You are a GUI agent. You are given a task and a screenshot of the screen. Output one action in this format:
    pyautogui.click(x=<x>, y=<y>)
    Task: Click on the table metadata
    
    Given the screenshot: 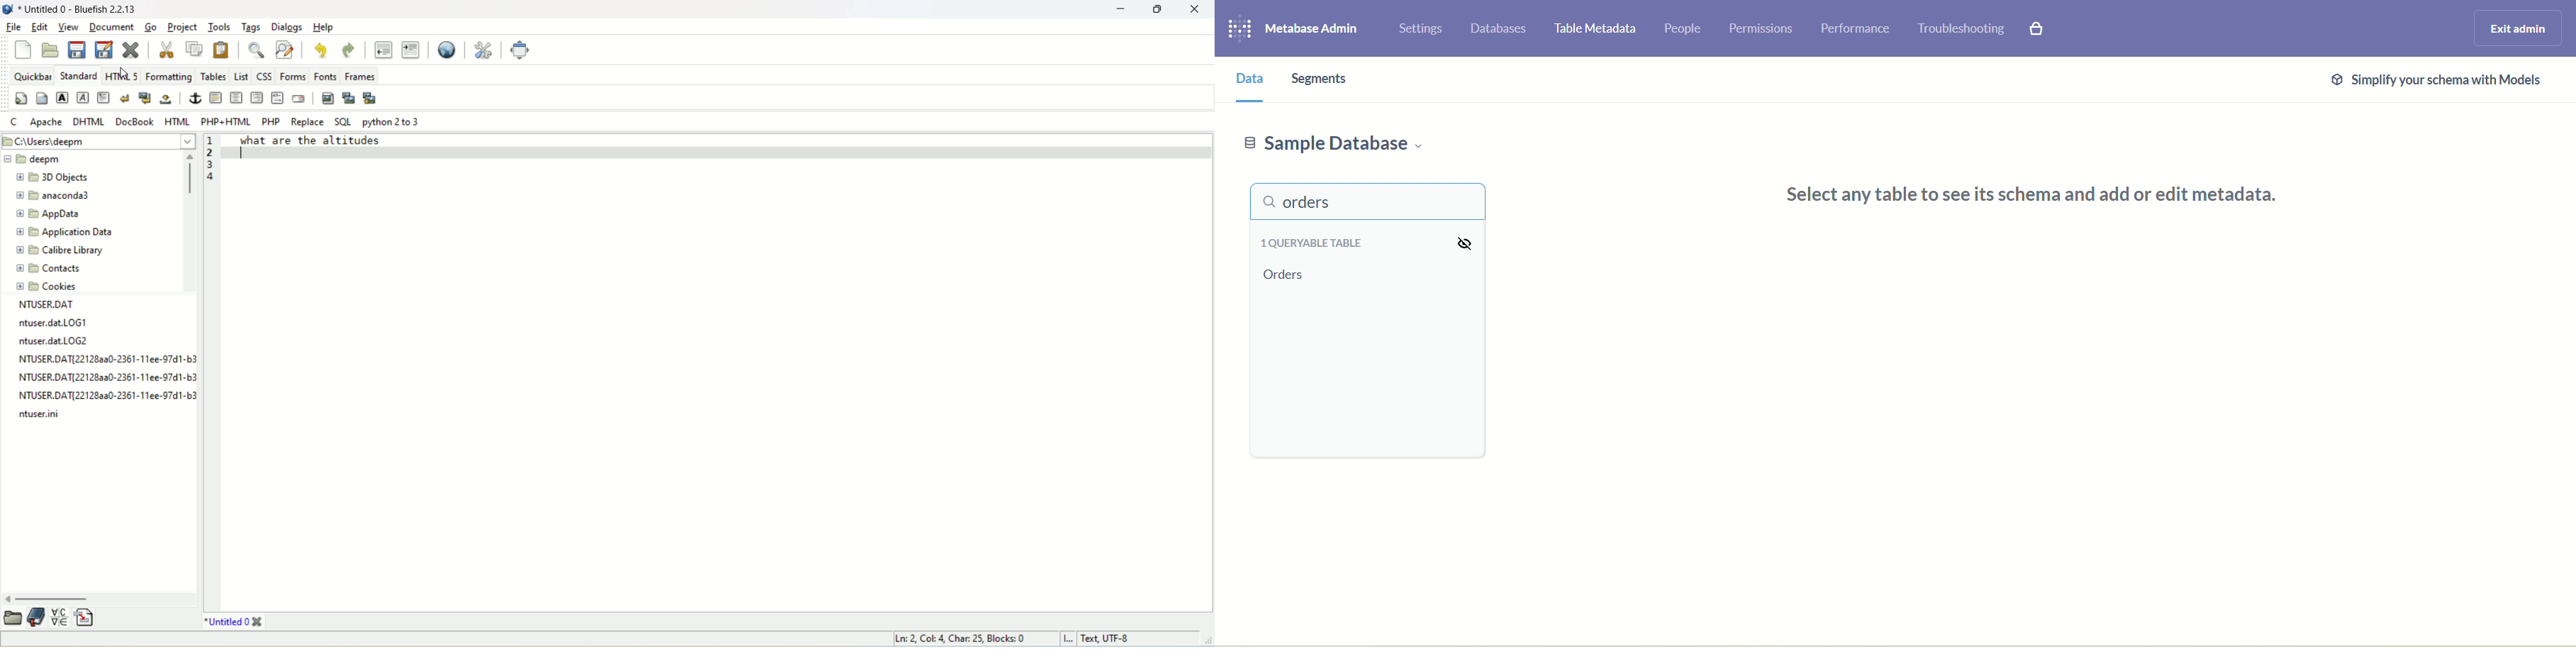 What is the action you would take?
    pyautogui.click(x=1593, y=28)
    